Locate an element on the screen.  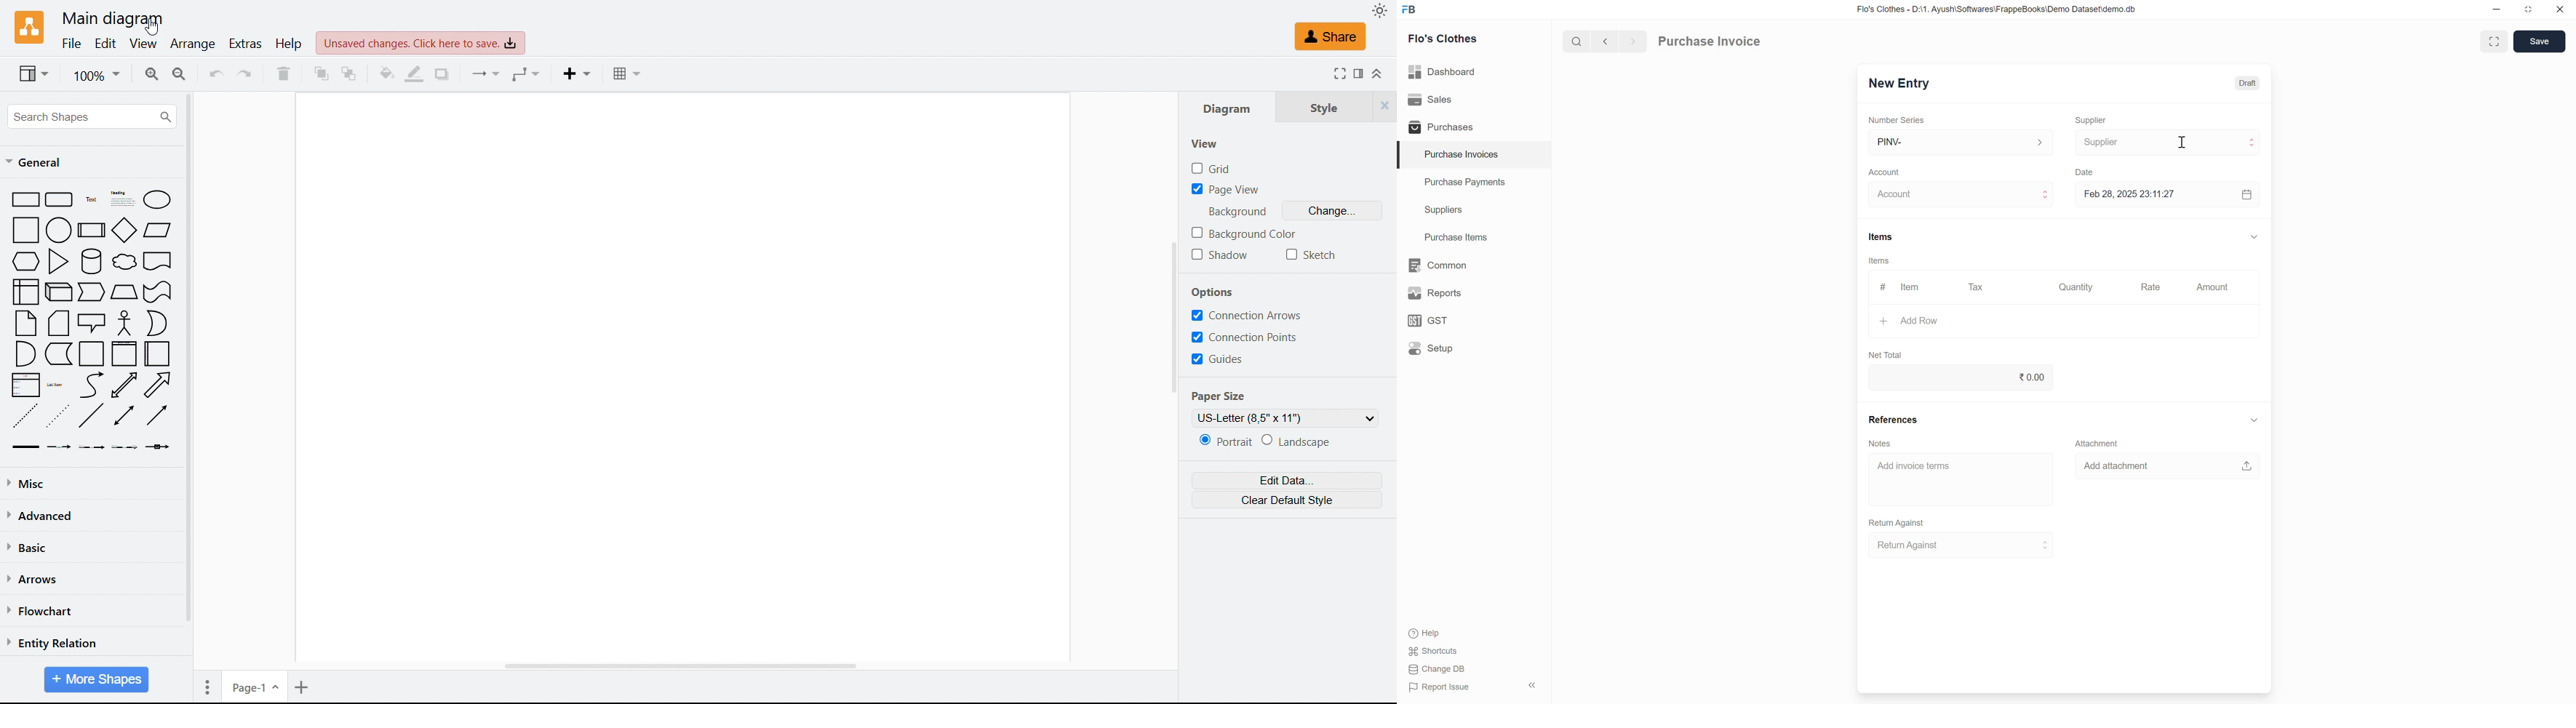
Add Row is located at coordinates (2063, 321).